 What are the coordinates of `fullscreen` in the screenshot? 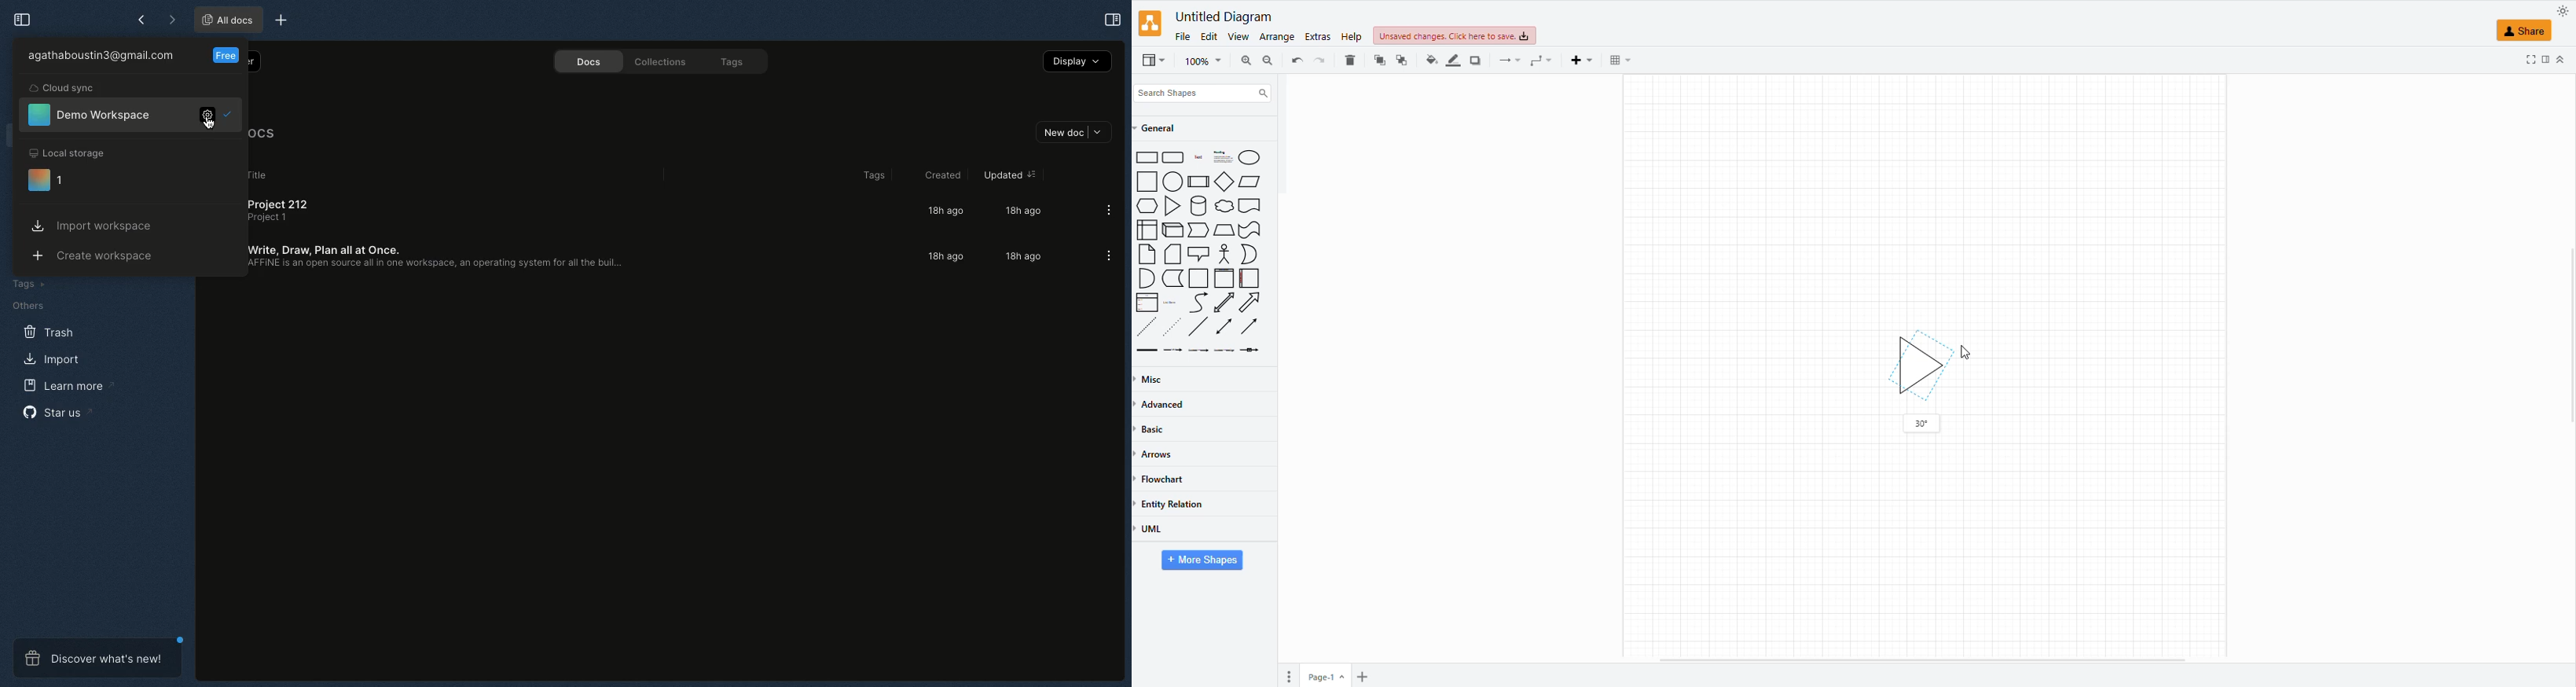 It's located at (2530, 60).